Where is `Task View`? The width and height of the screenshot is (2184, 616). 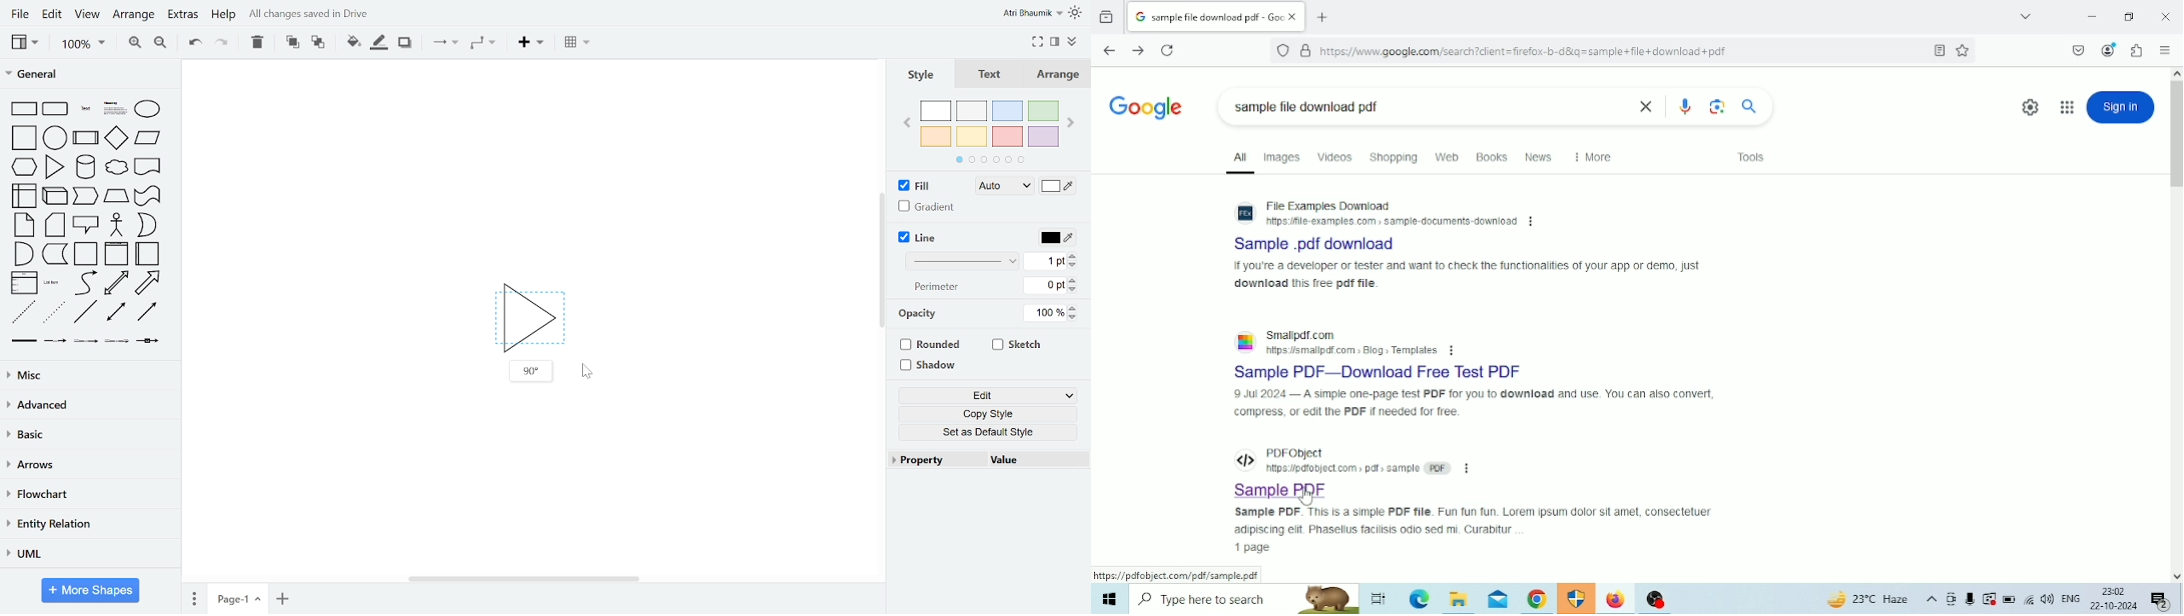
Task View is located at coordinates (1377, 598).